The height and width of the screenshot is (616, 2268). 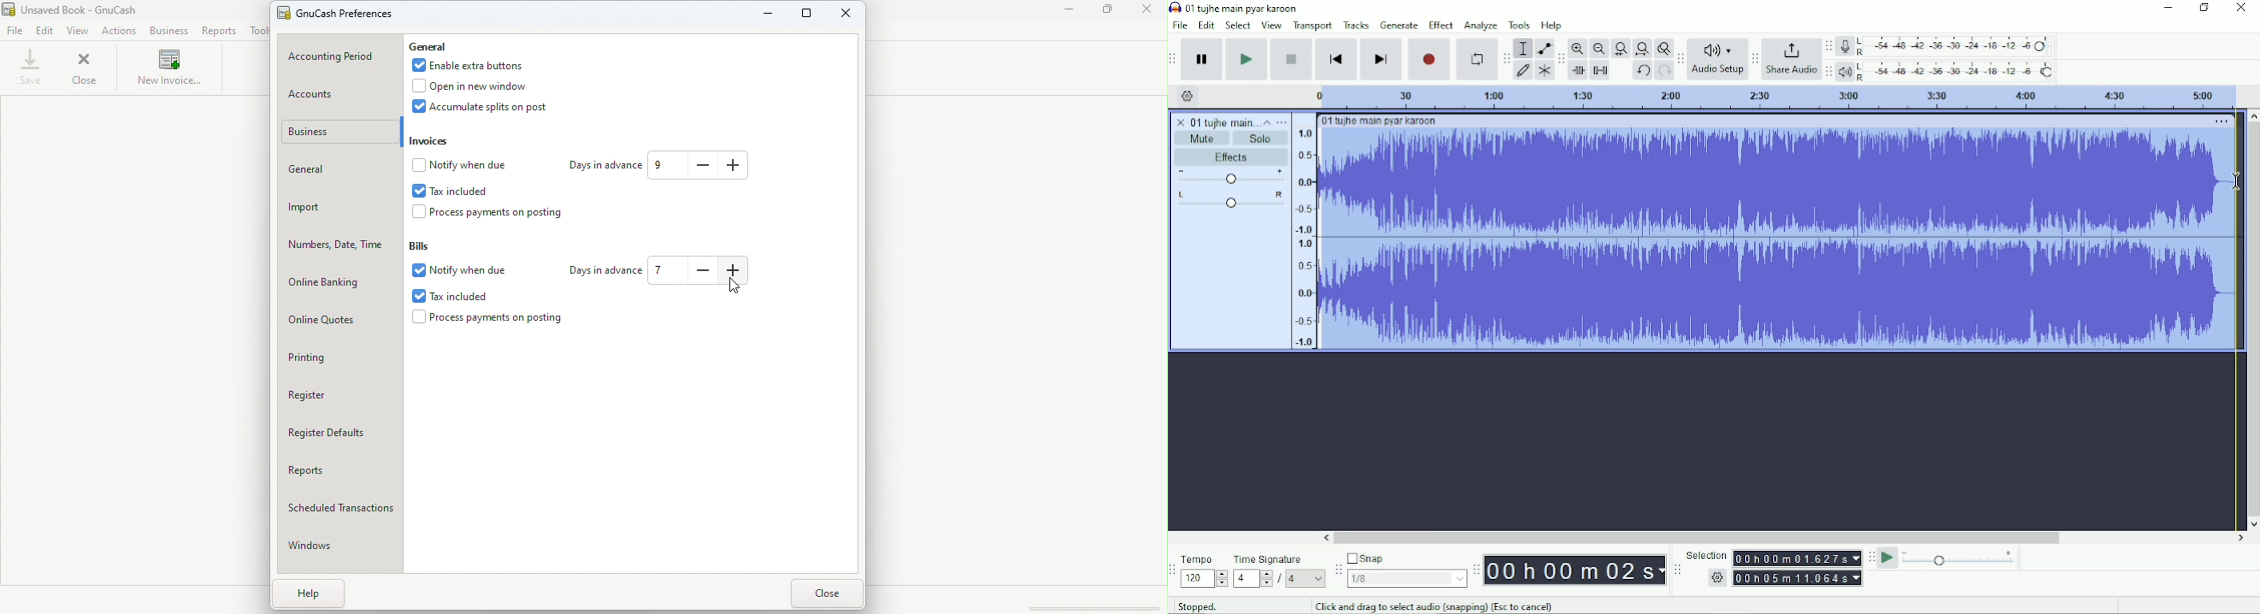 What do you see at coordinates (16, 29) in the screenshot?
I see `File` at bounding box center [16, 29].